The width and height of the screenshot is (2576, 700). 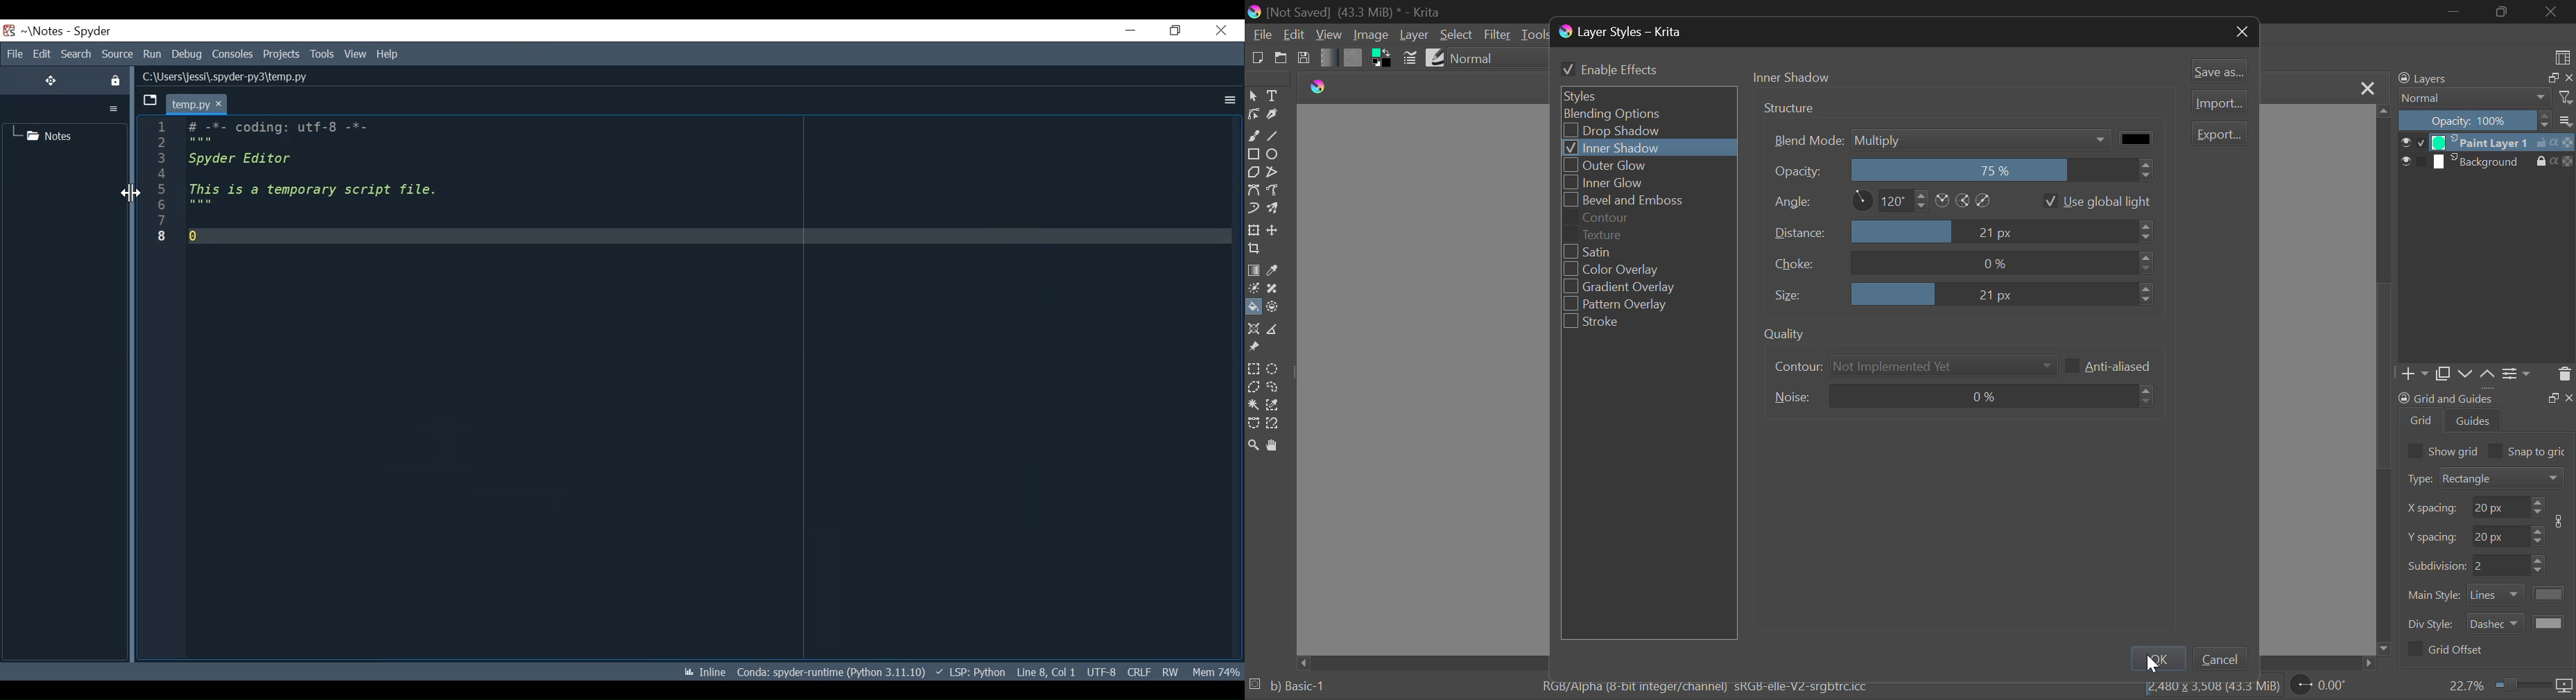 I want to click on Styles, so click(x=1647, y=94).